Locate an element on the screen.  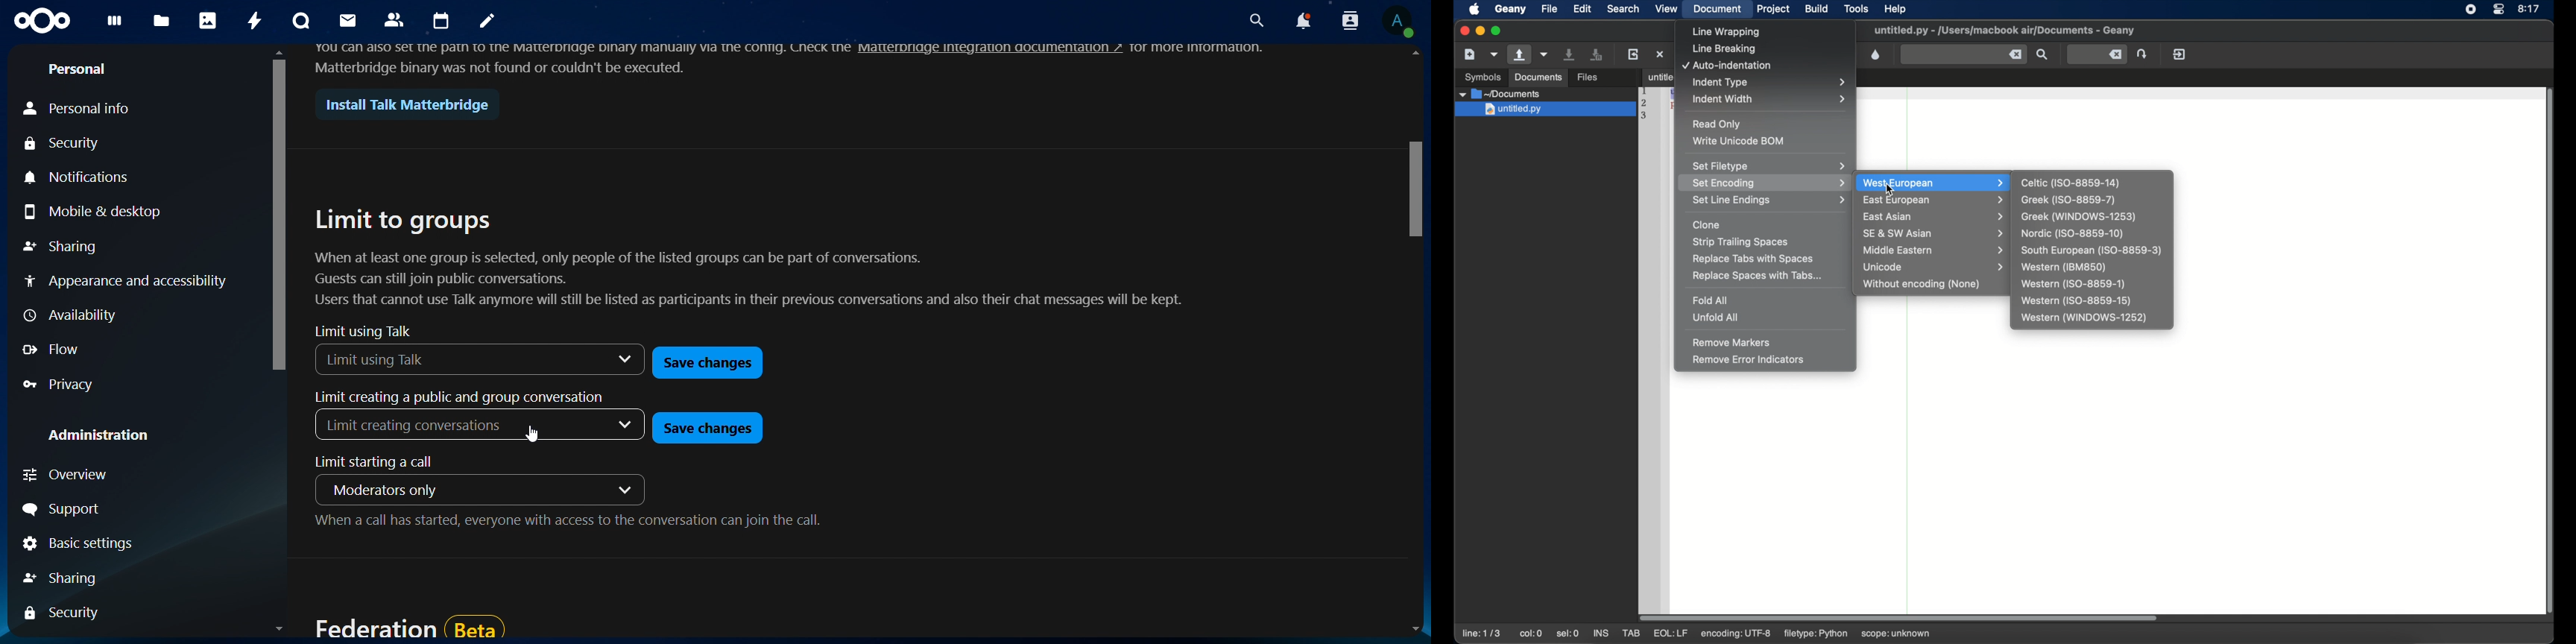
federation beta is located at coordinates (406, 623).